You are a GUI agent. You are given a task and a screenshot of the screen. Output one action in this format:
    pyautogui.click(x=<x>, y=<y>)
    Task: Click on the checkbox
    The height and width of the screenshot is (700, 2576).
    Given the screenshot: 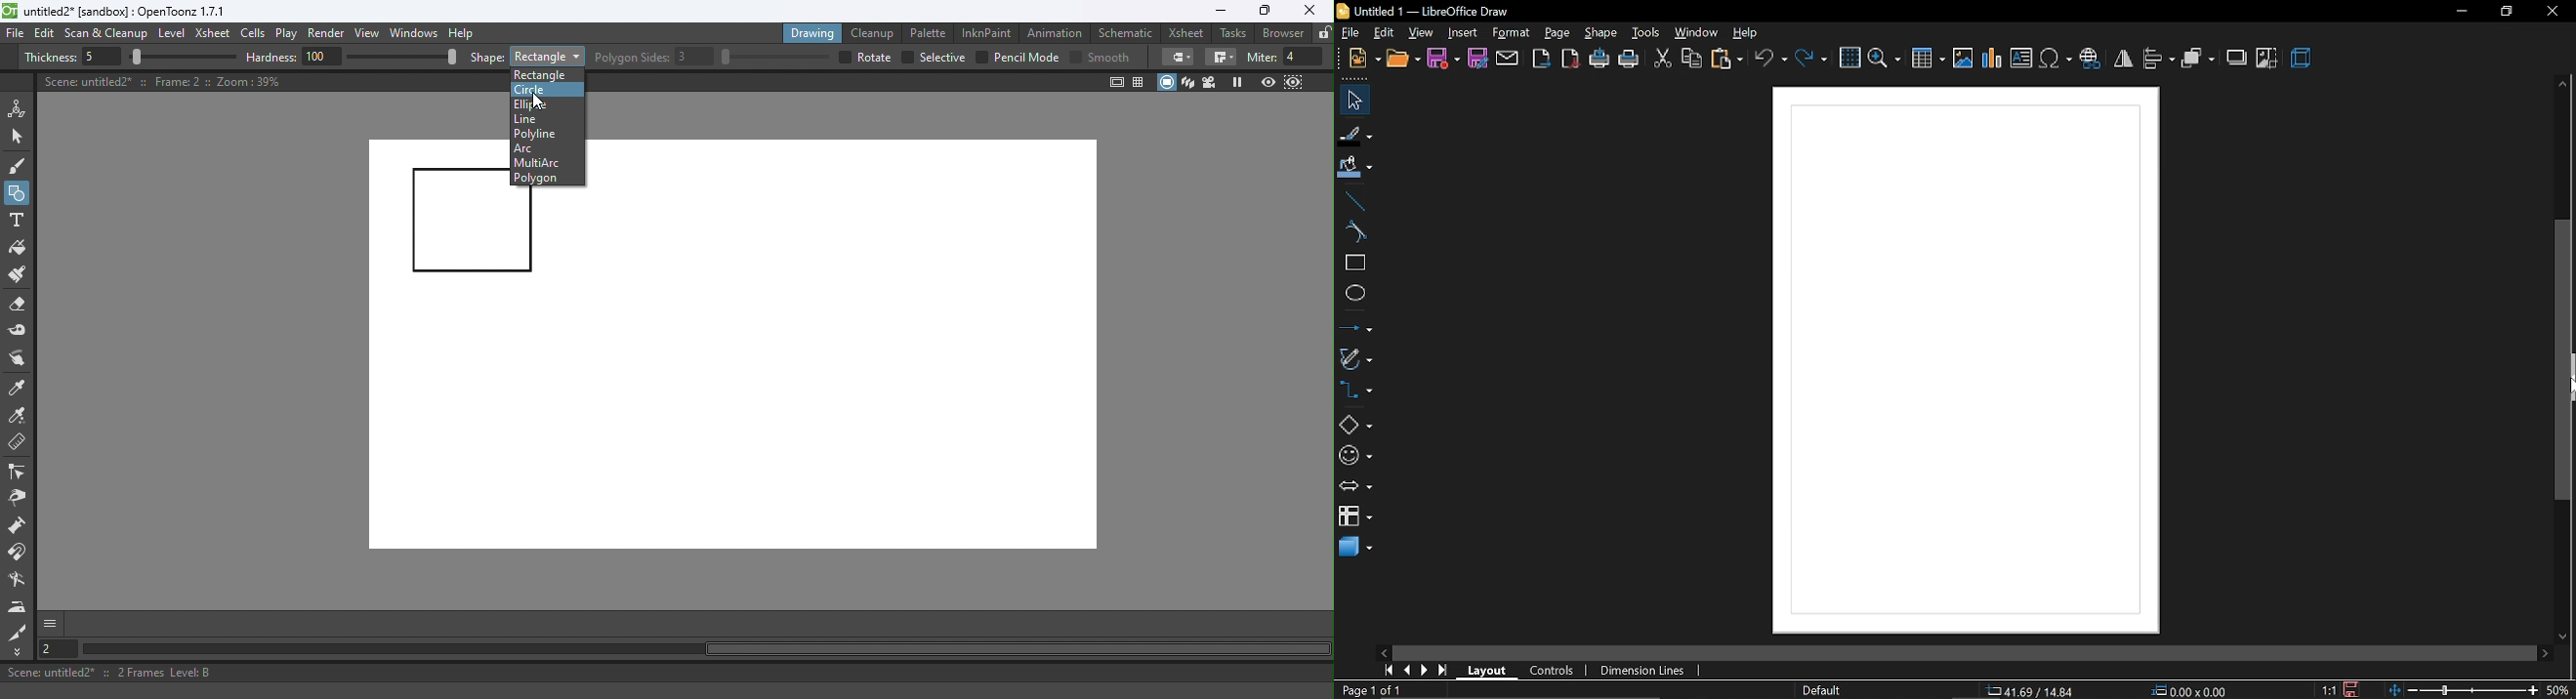 What is the action you would take?
    pyautogui.click(x=843, y=57)
    